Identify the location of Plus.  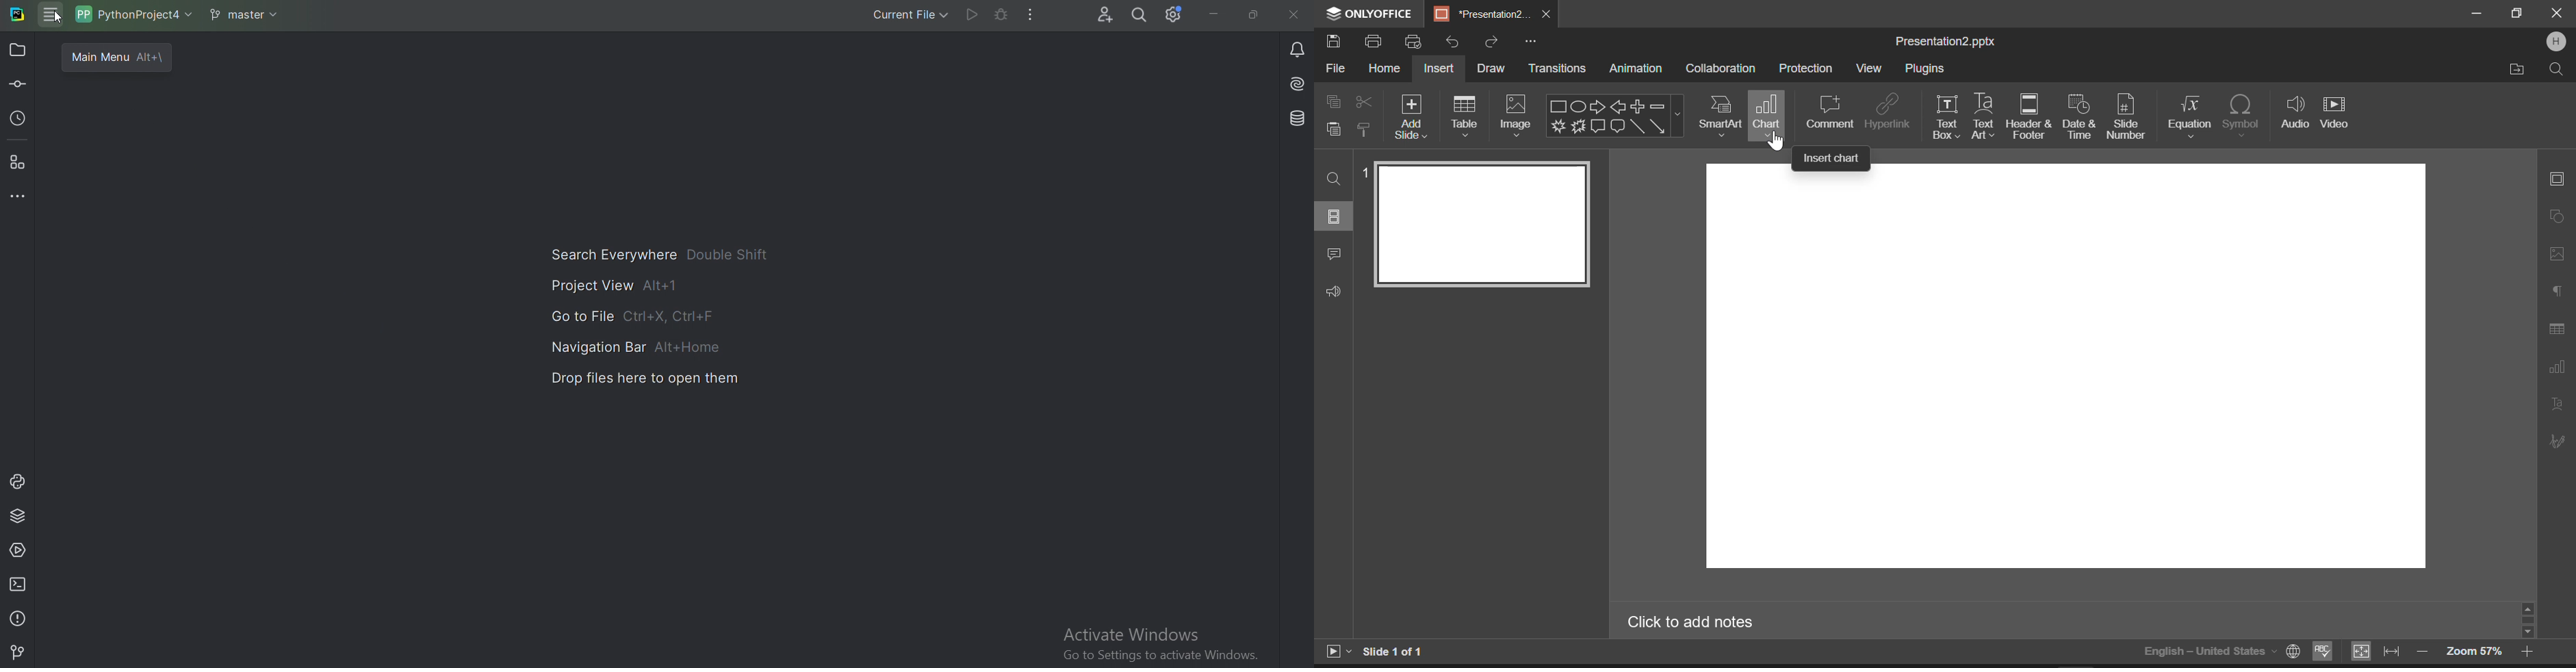
(1637, 107).